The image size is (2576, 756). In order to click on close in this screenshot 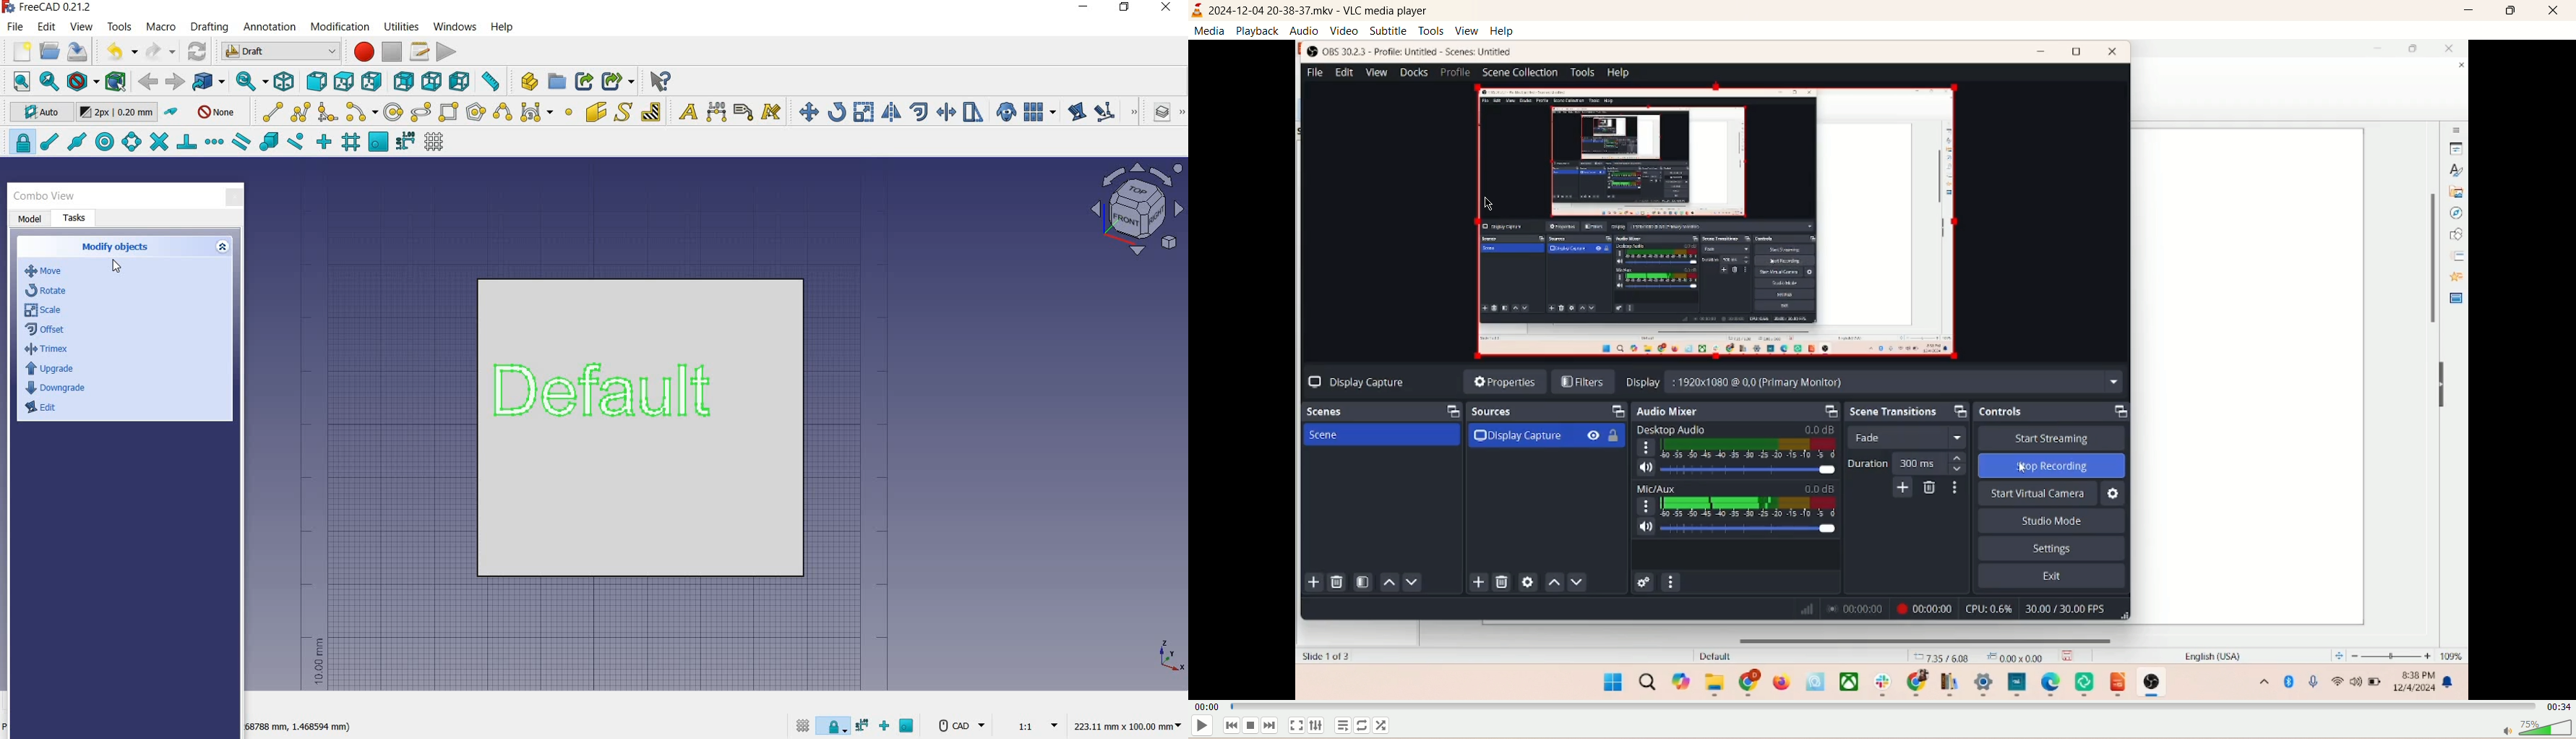, I will do `click(2556, 12)`.